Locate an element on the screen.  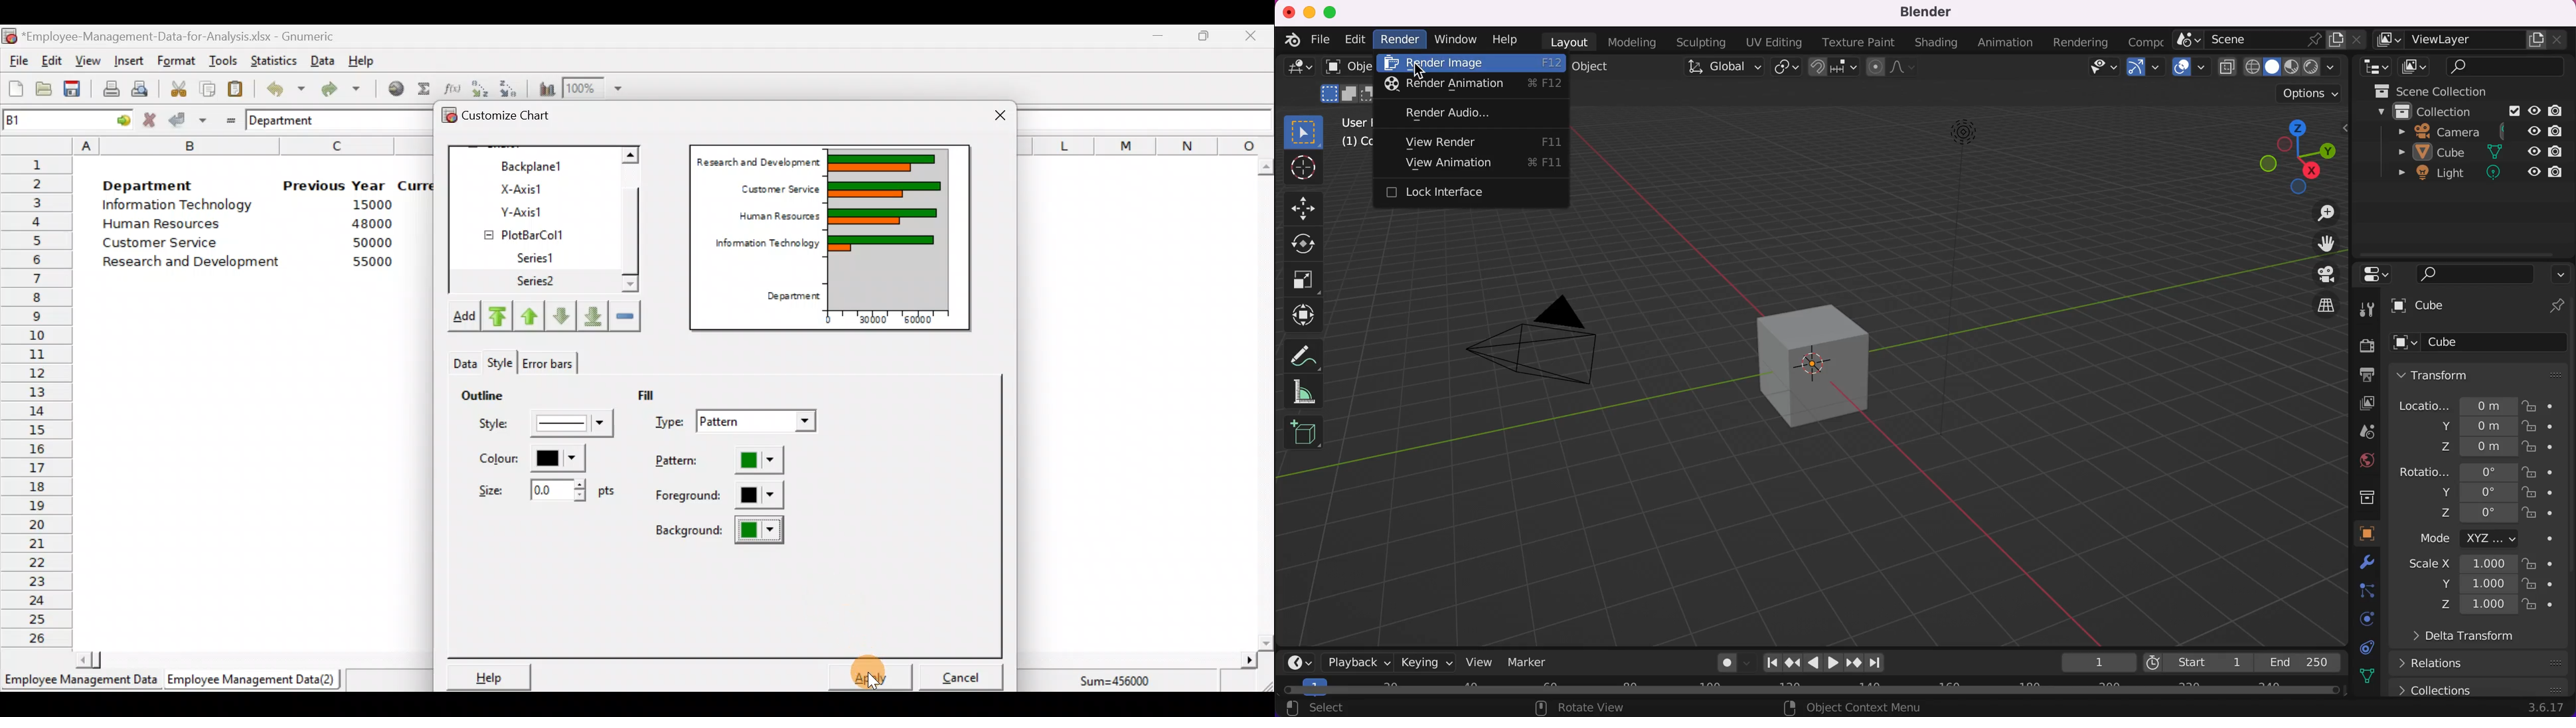
render animation is located at coordinates (1440, 85).